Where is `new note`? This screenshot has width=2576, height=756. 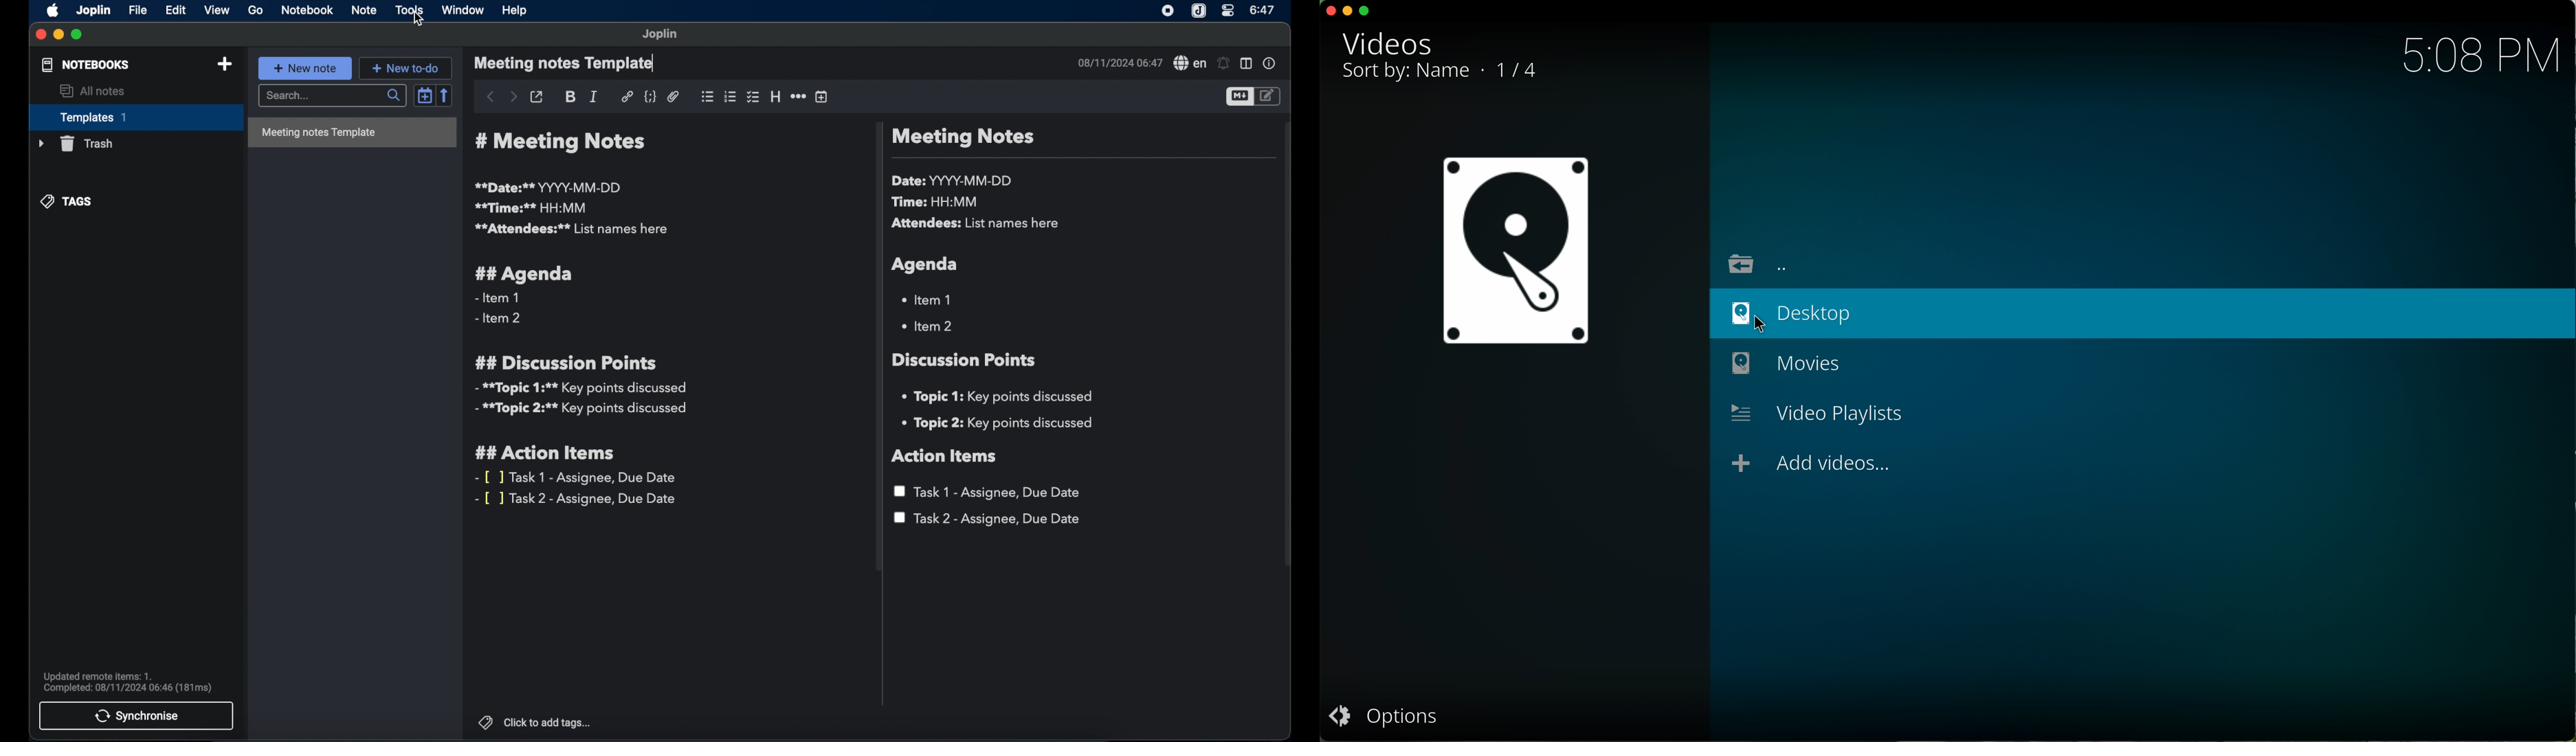
new note is located at coordinates (305, 68).